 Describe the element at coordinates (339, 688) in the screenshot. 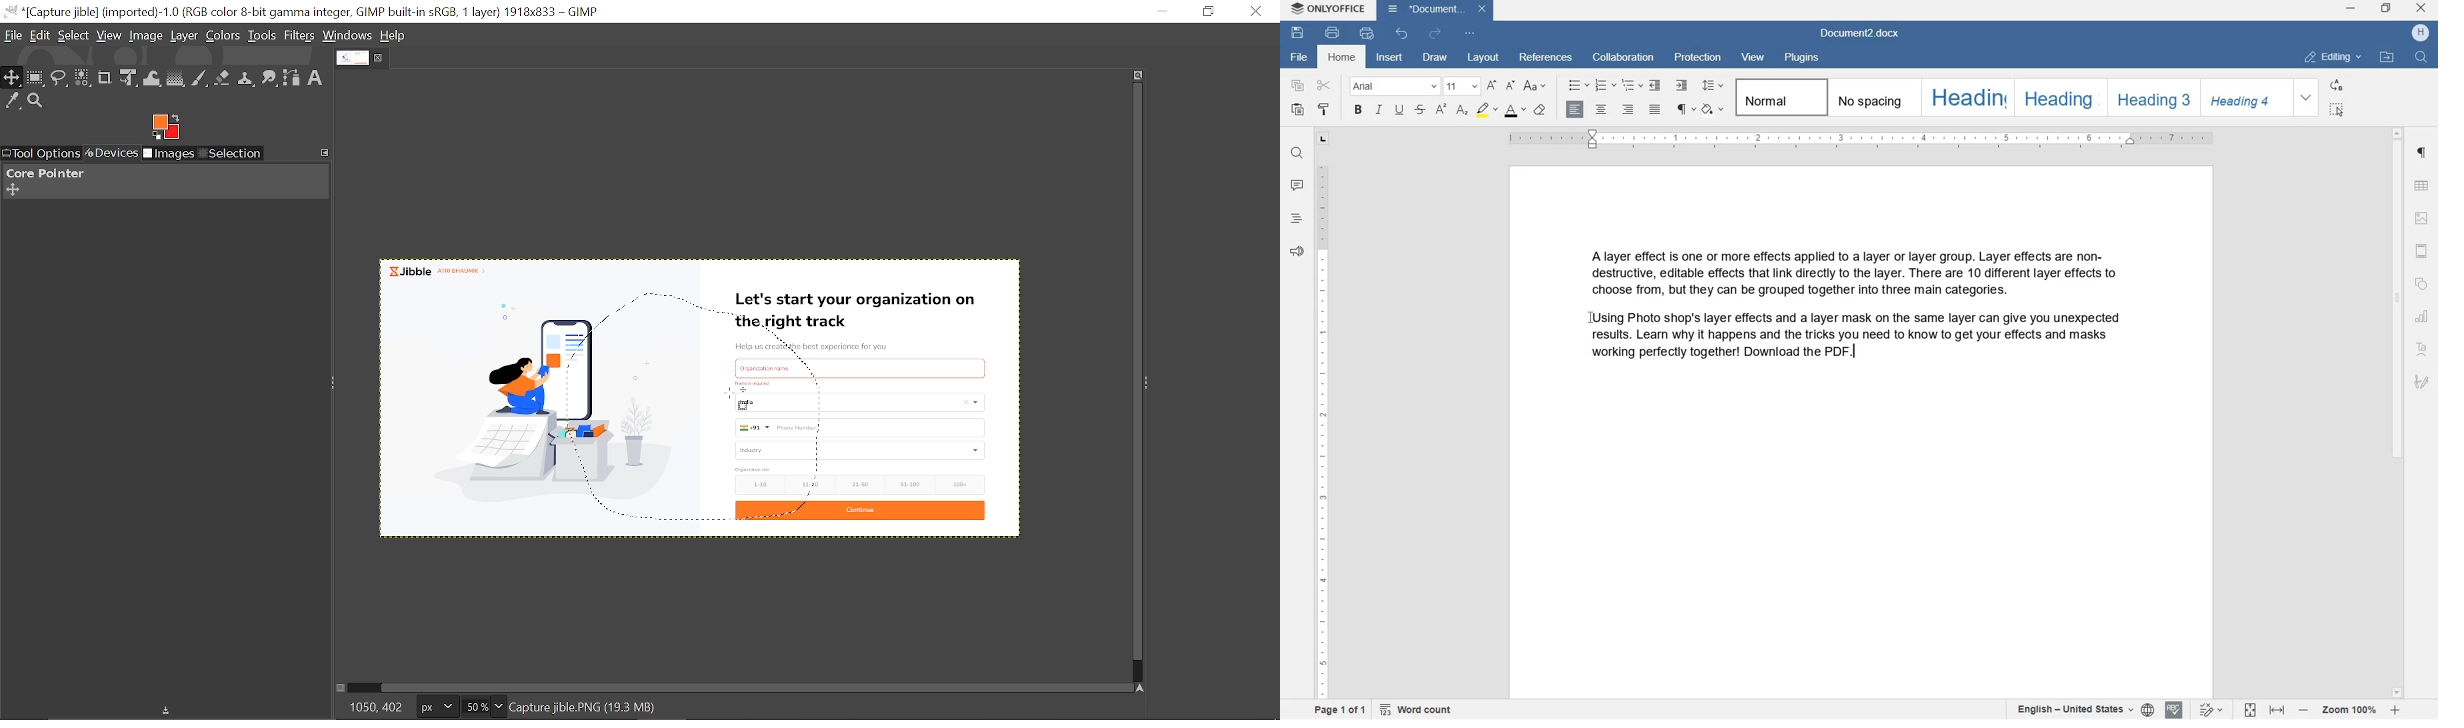

I see `Toggle quick mask on/off` at that location.